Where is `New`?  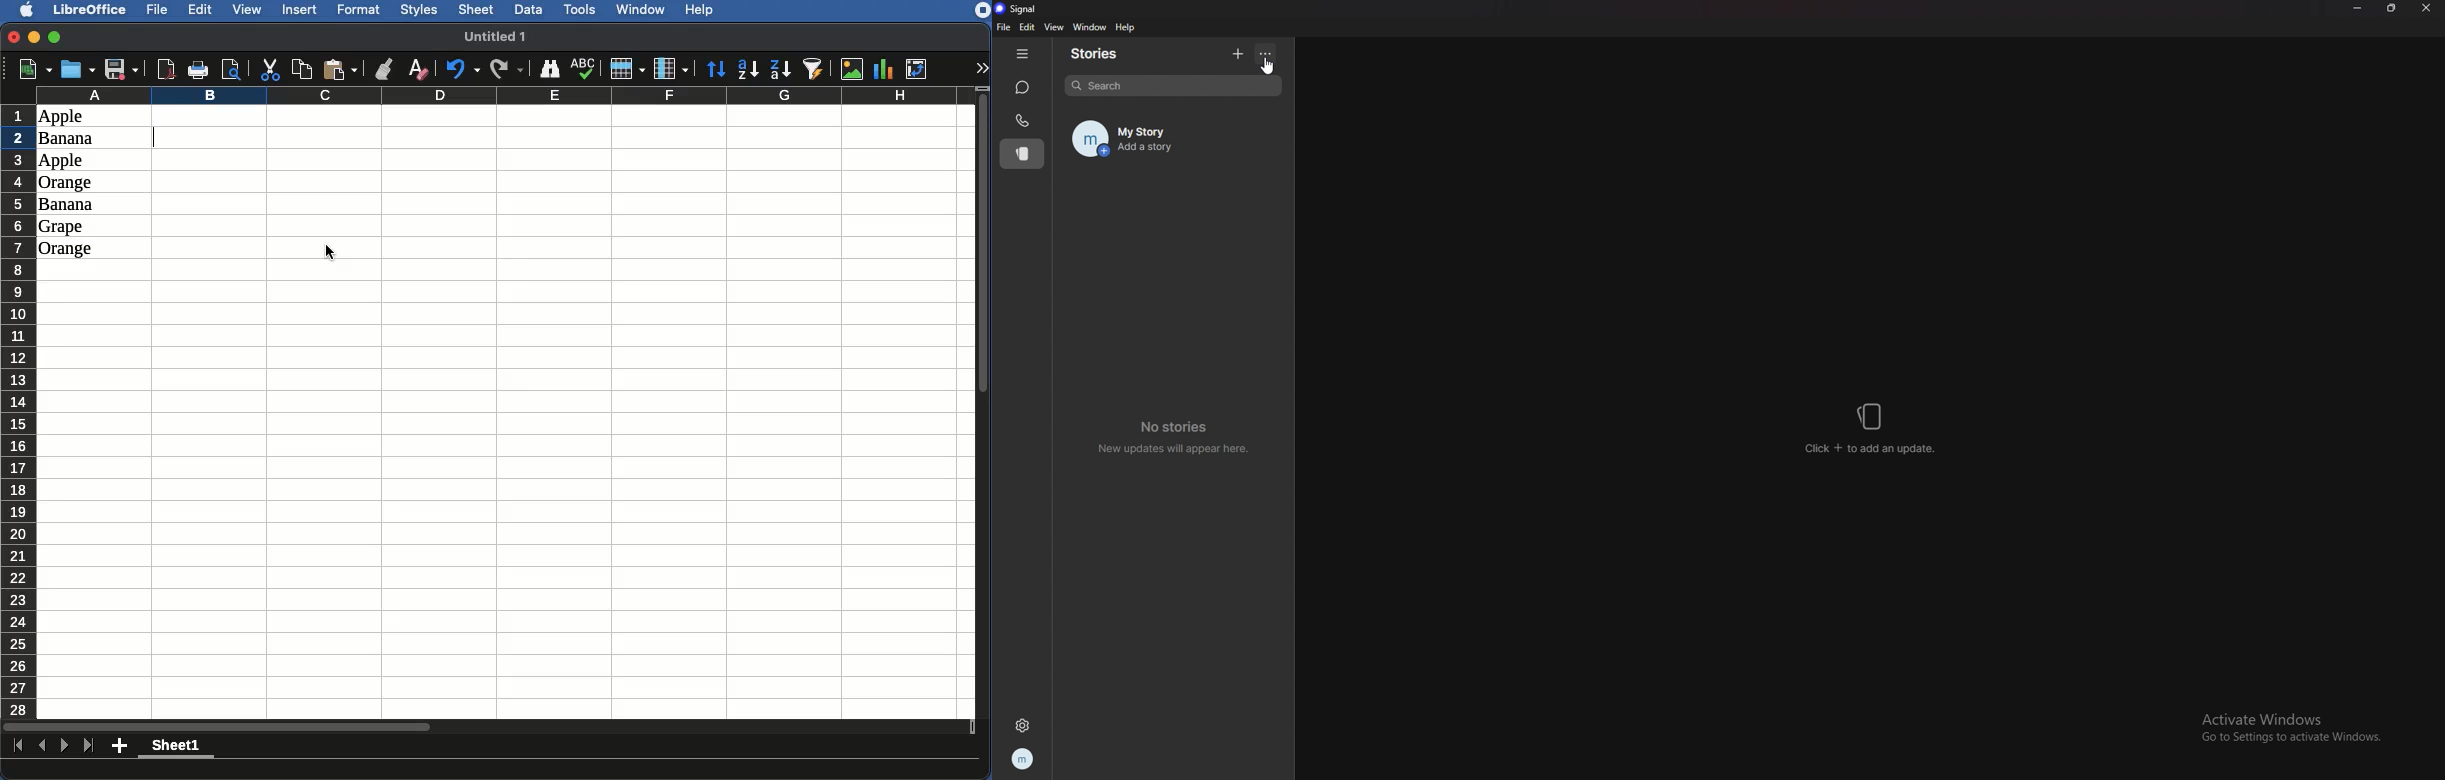 New is located at coordinates (30, 69).